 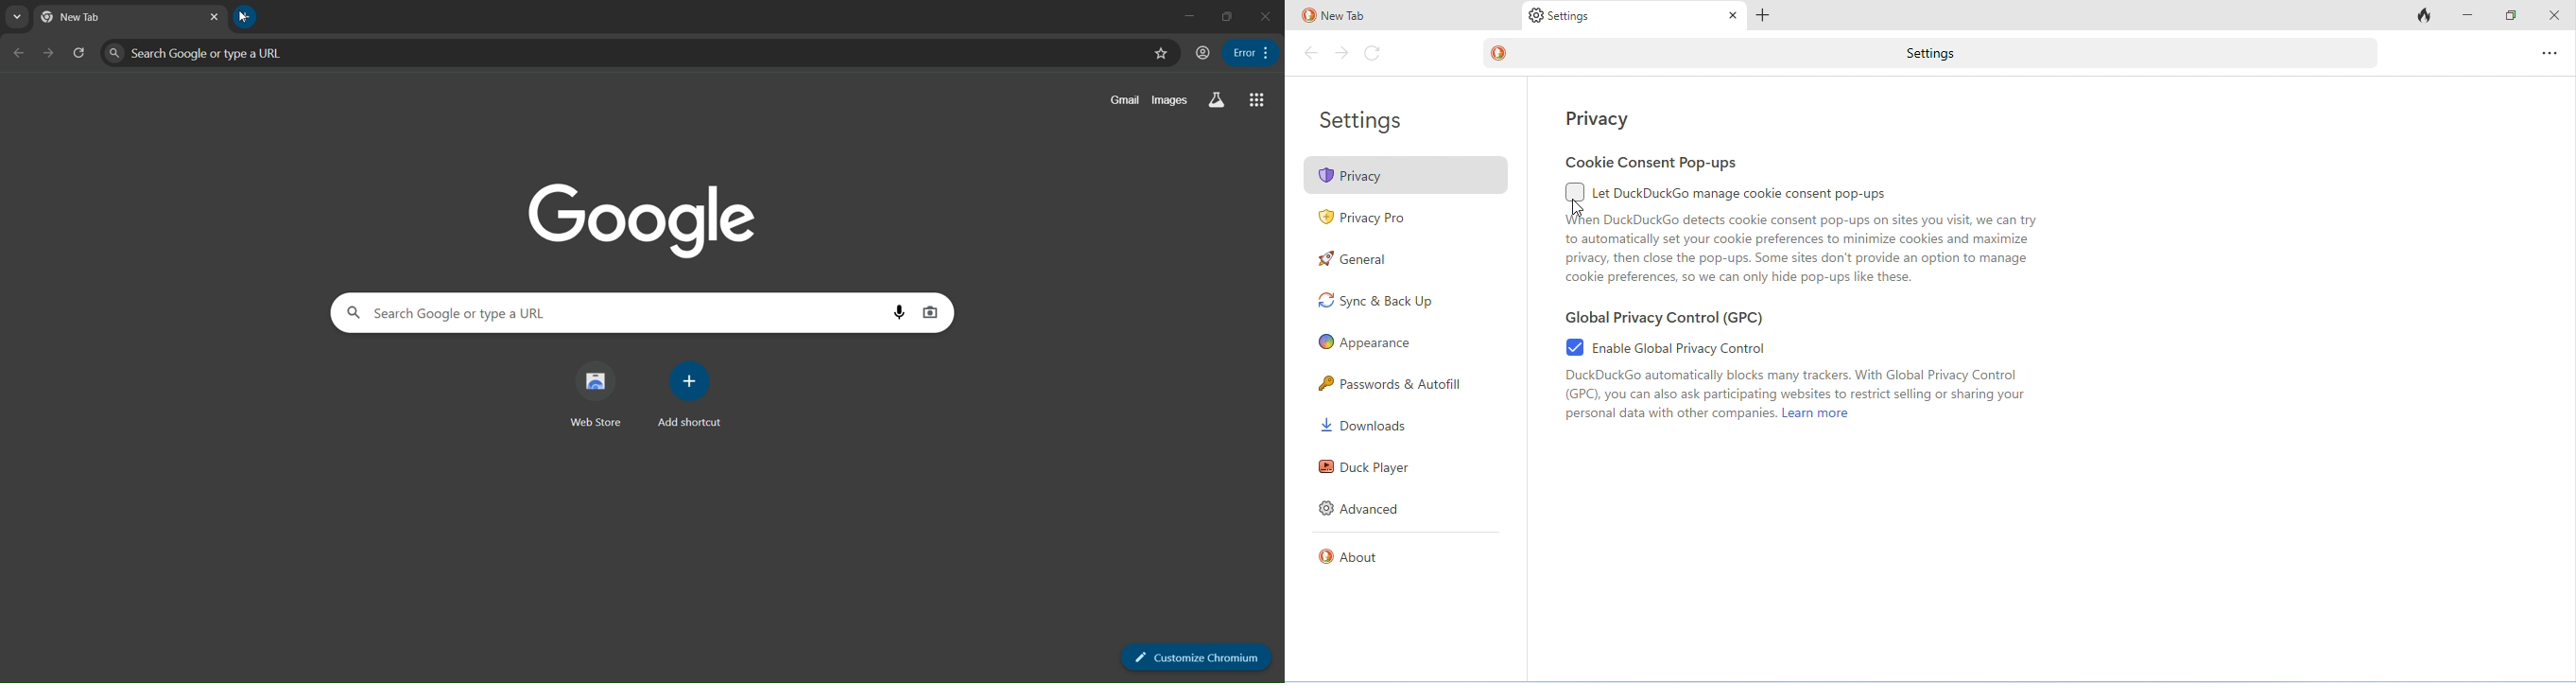 I want to click on appearance, so click(x=1365, y=343).